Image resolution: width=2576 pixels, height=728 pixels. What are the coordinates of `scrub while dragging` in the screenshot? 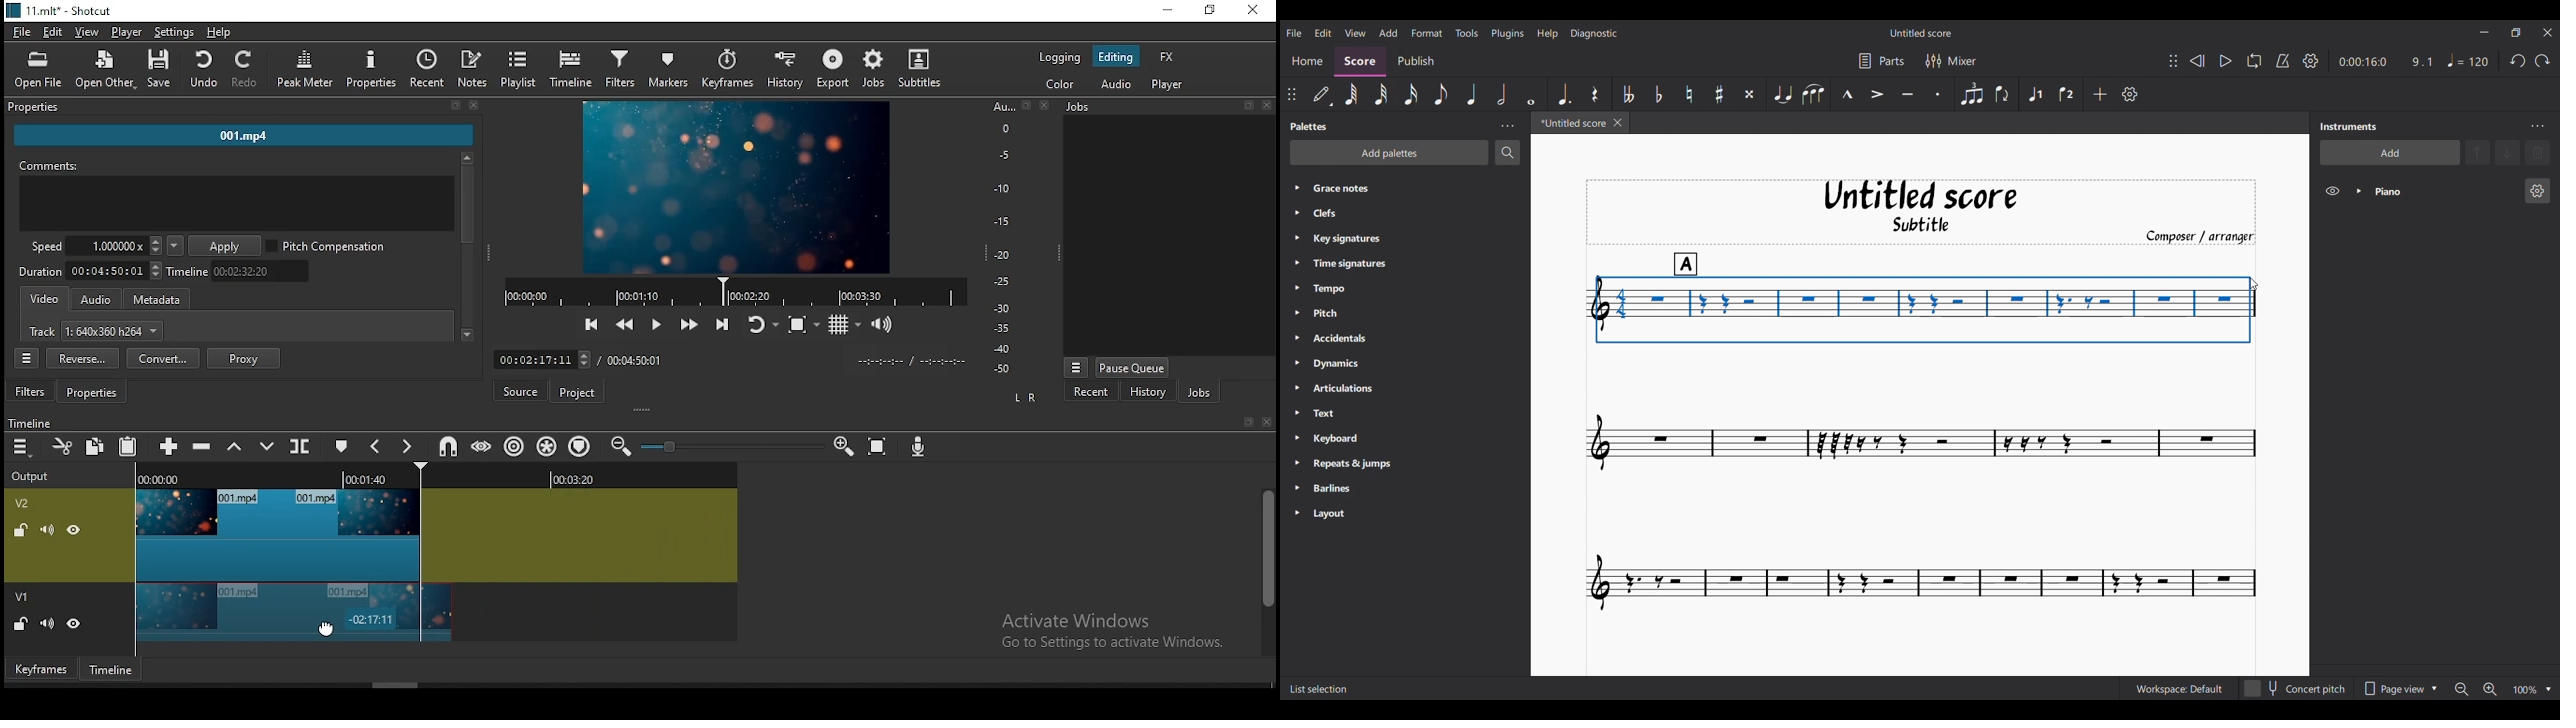 It's located at (484, 445).